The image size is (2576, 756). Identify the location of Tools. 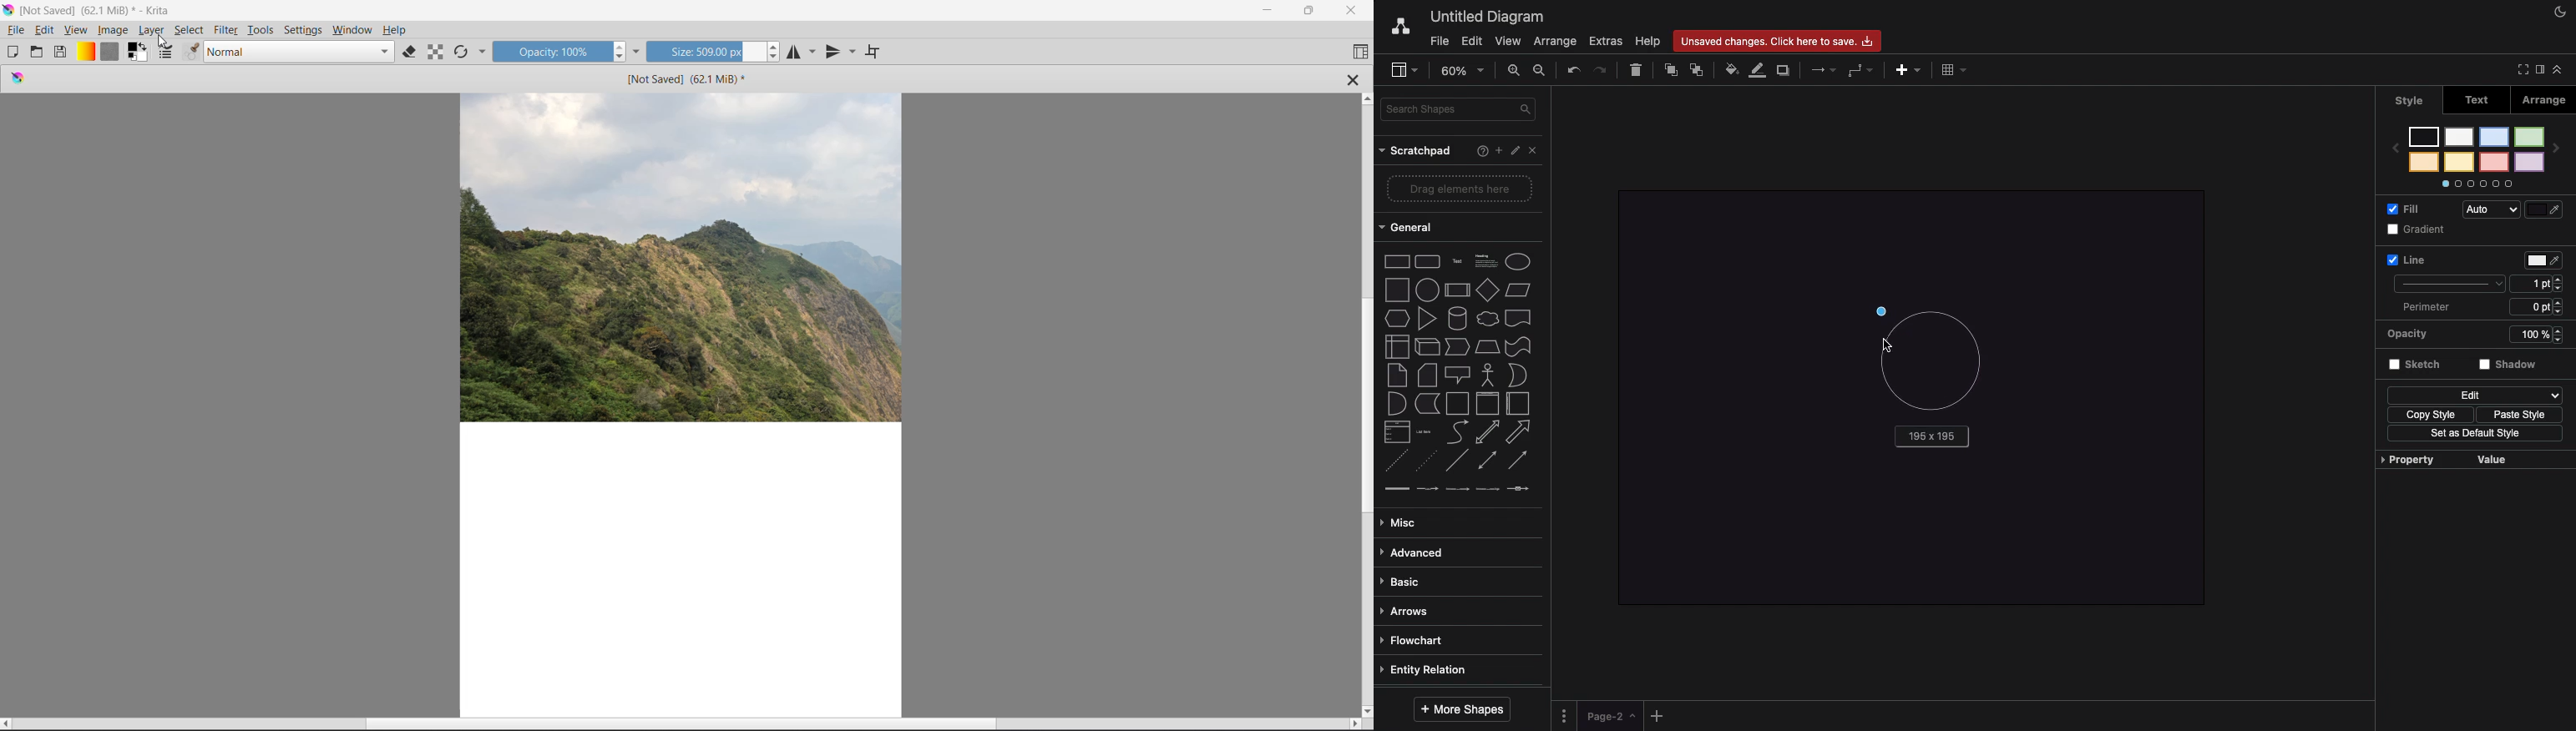
(263, 28).